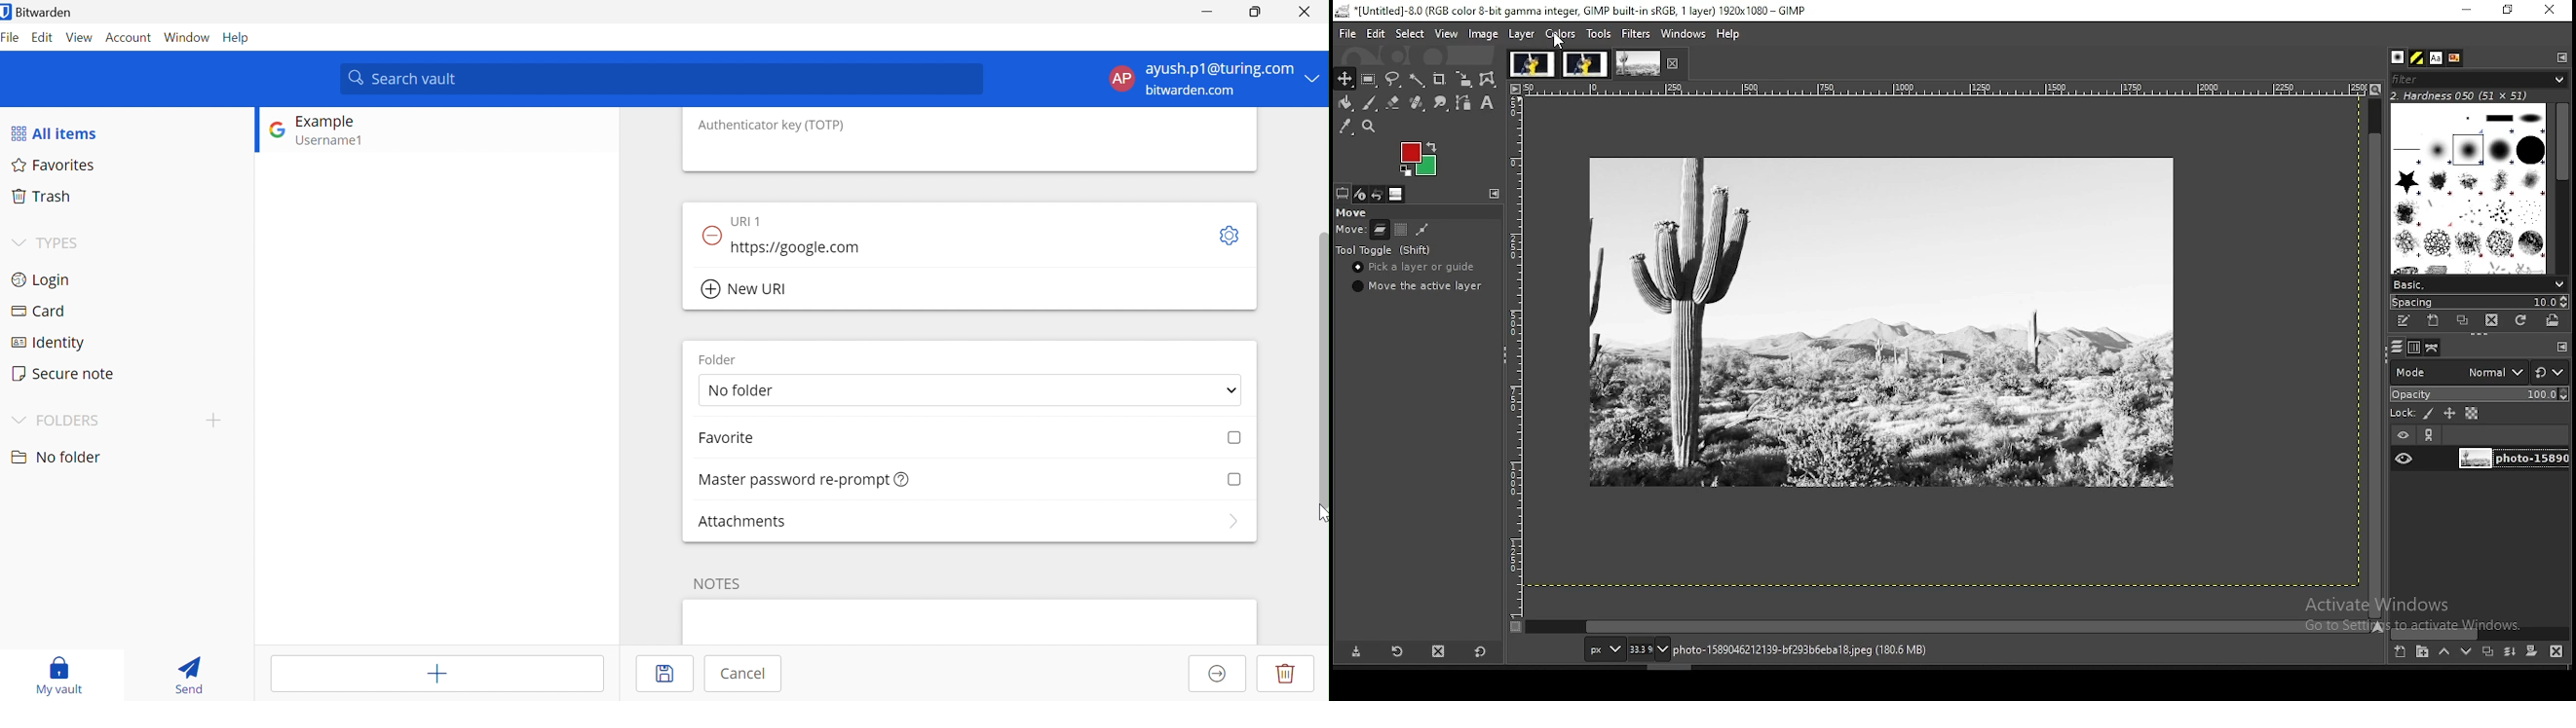  Describe the element at coordinates (1420, 102) in the screenshot. I see `heal tool` at that location.